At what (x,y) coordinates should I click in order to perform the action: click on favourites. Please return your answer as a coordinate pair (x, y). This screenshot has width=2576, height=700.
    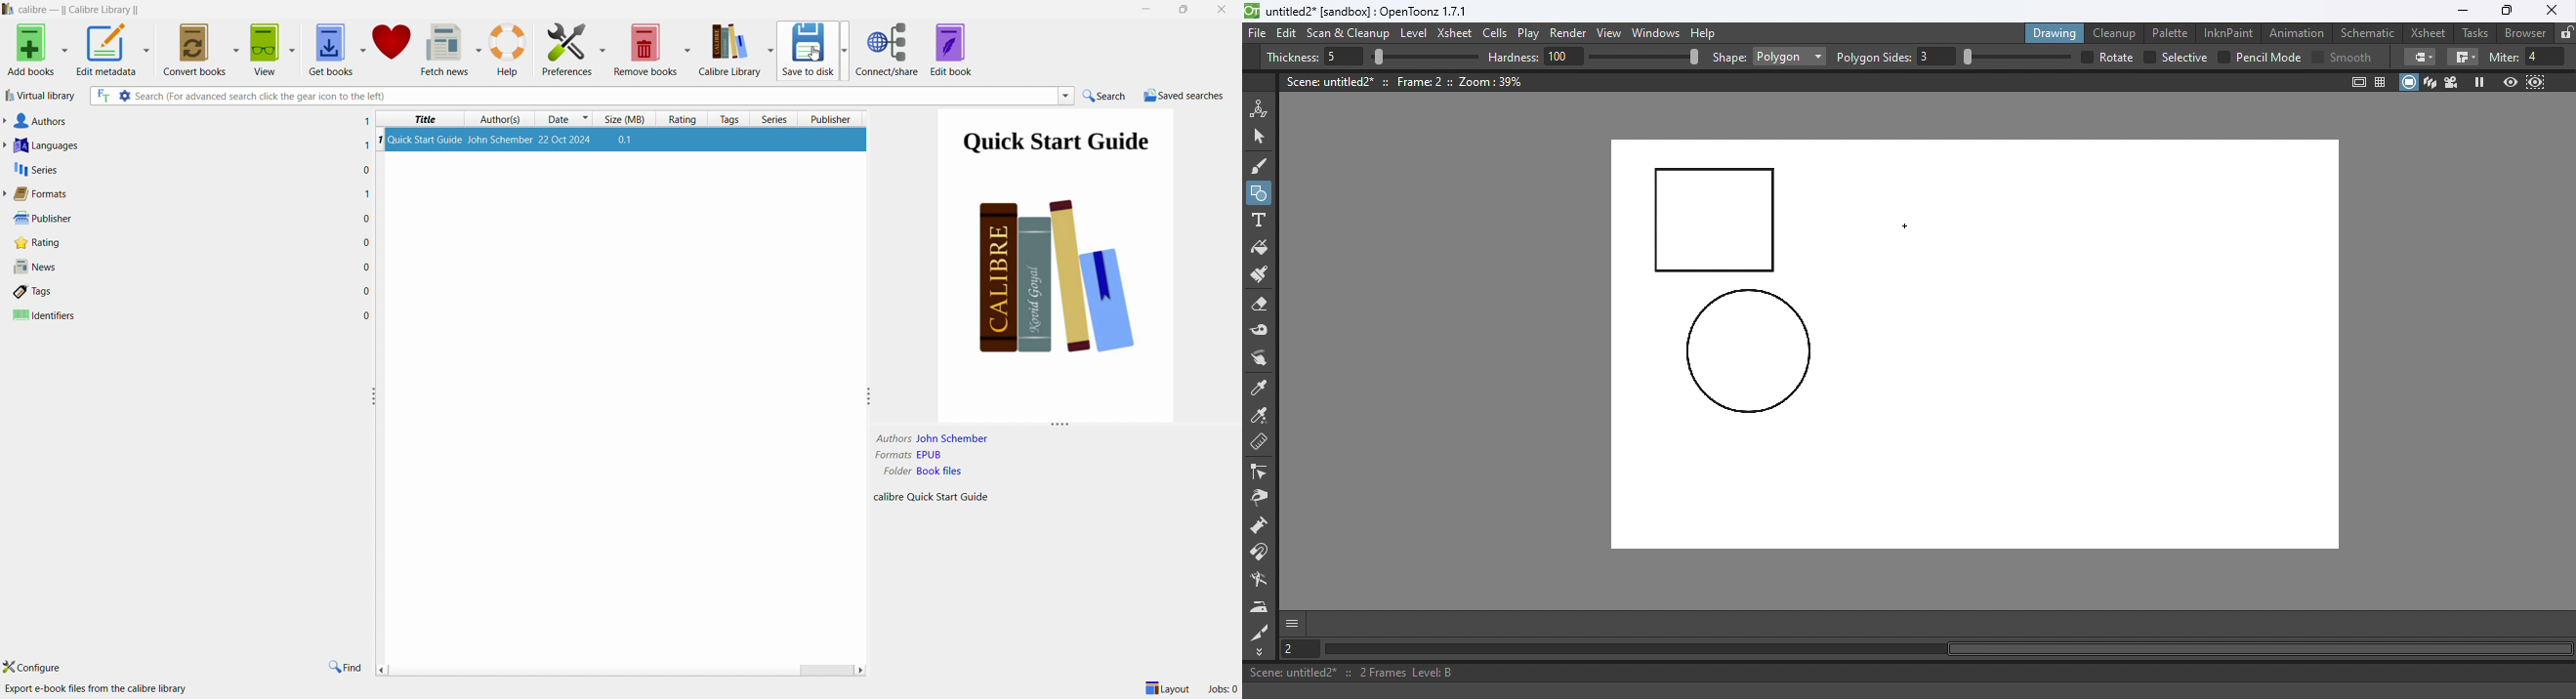
    Looking at the image, I should click on (390, 47).